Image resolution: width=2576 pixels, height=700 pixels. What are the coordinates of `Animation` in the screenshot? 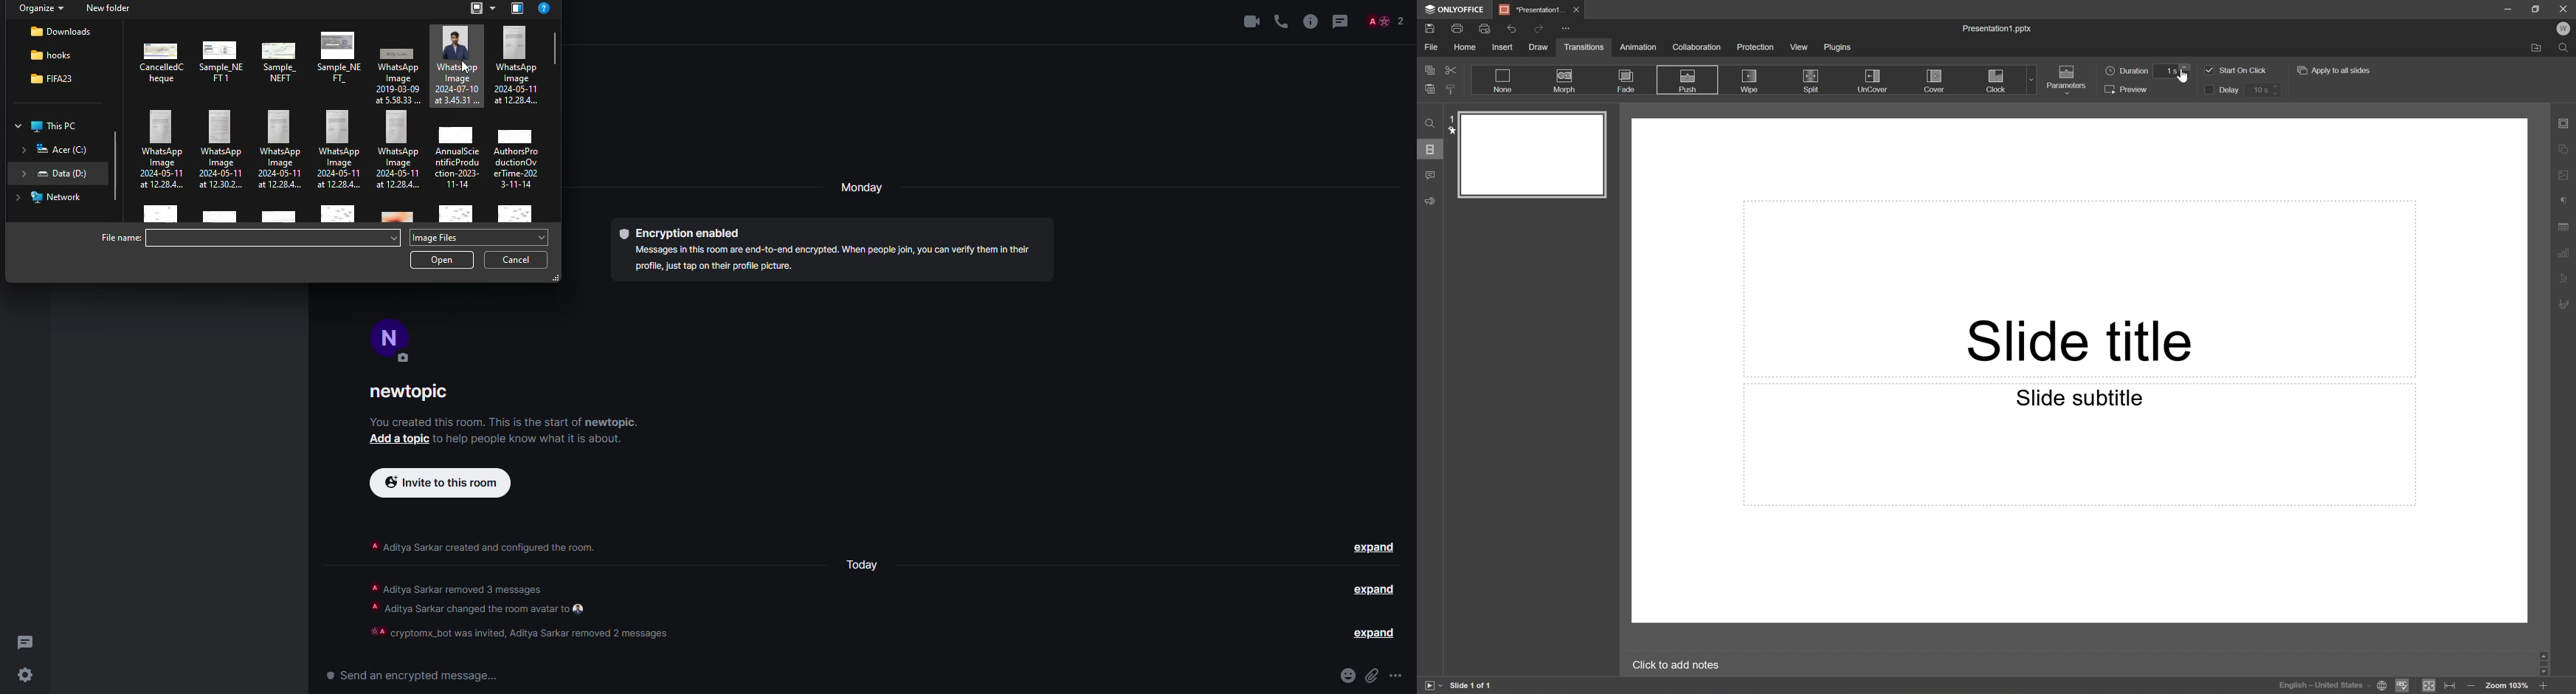 It's located at (1638, 46).